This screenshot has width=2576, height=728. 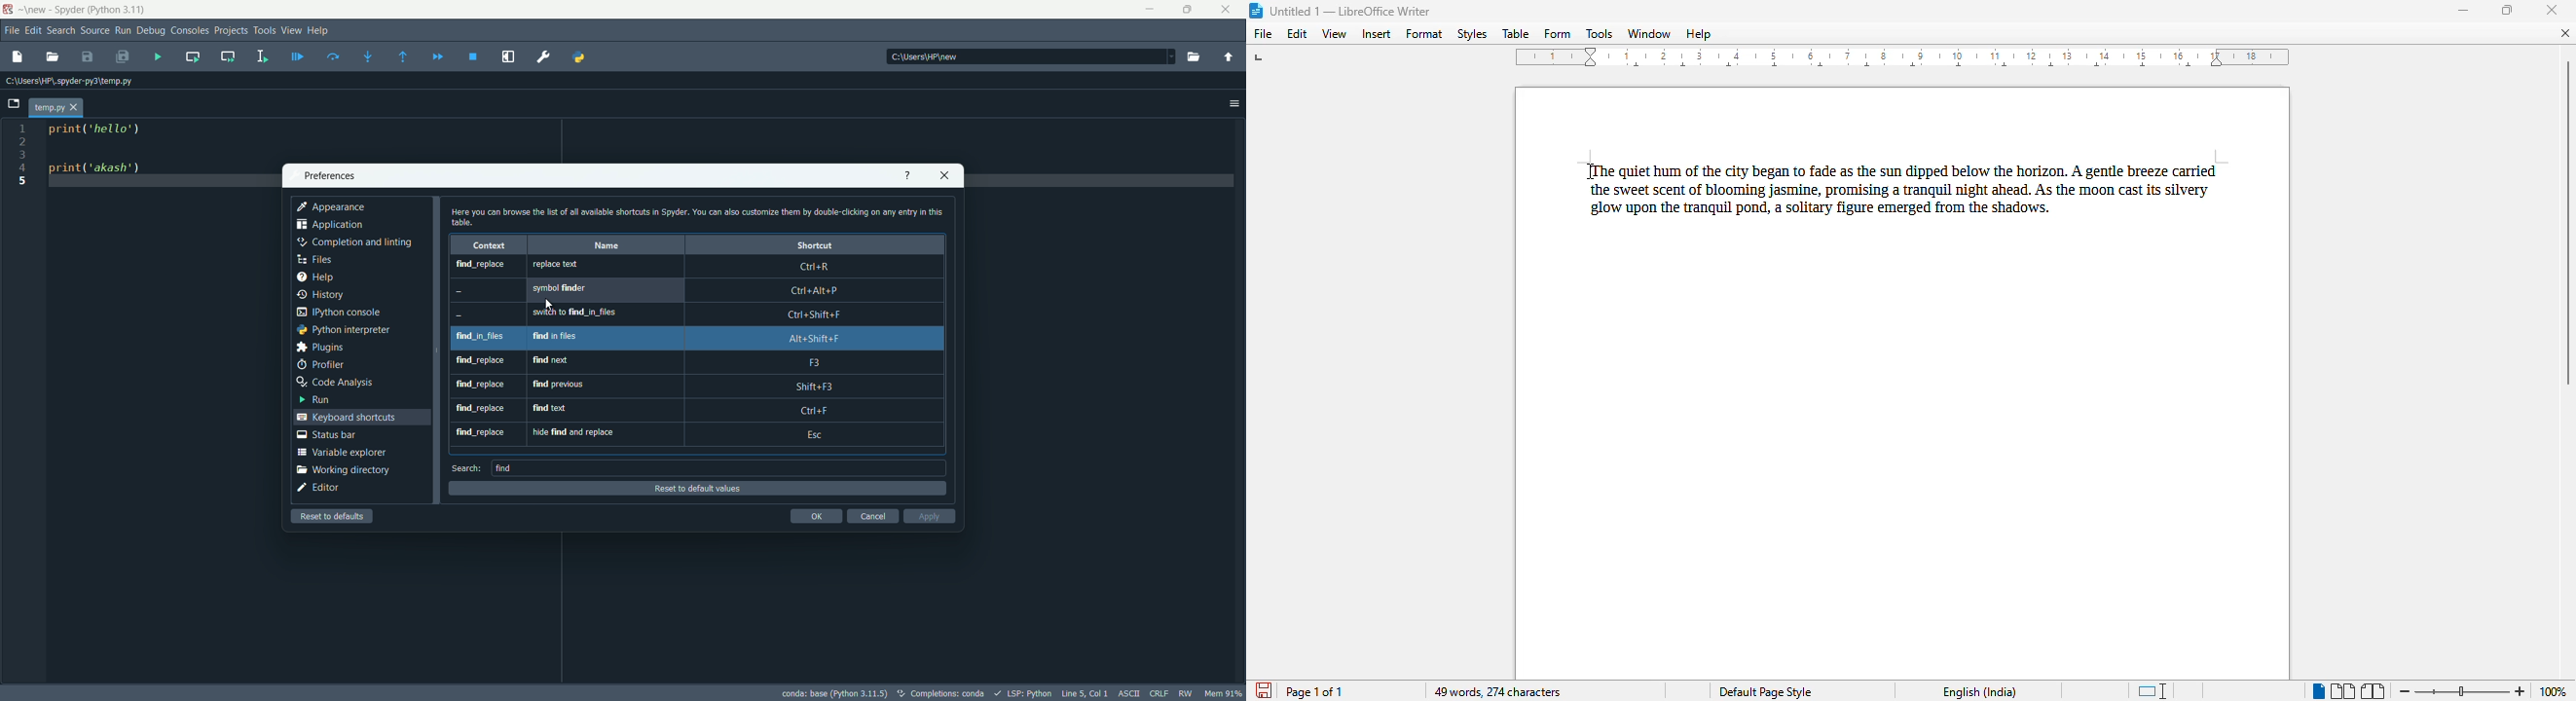 I want to click on Mem 91%, so click(x=1224, y=694).